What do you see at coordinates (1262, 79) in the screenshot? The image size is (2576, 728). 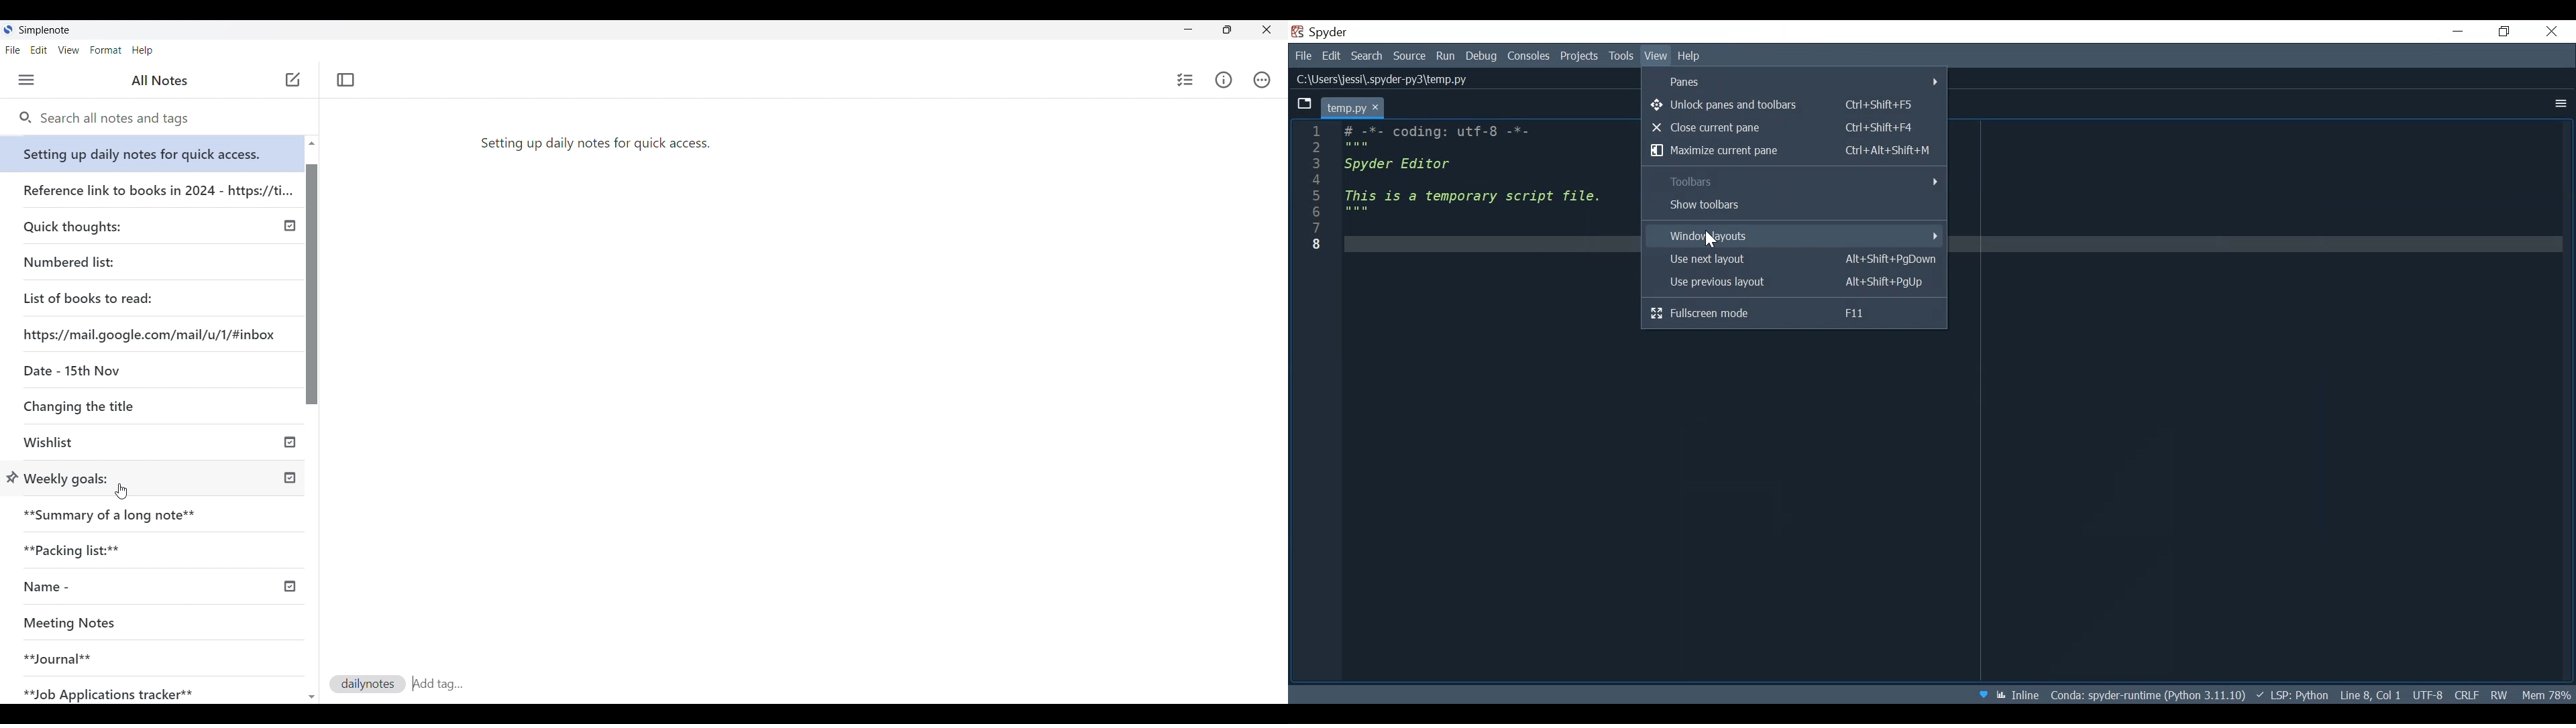 I see `Actions` at bounding box center [1262, 79].